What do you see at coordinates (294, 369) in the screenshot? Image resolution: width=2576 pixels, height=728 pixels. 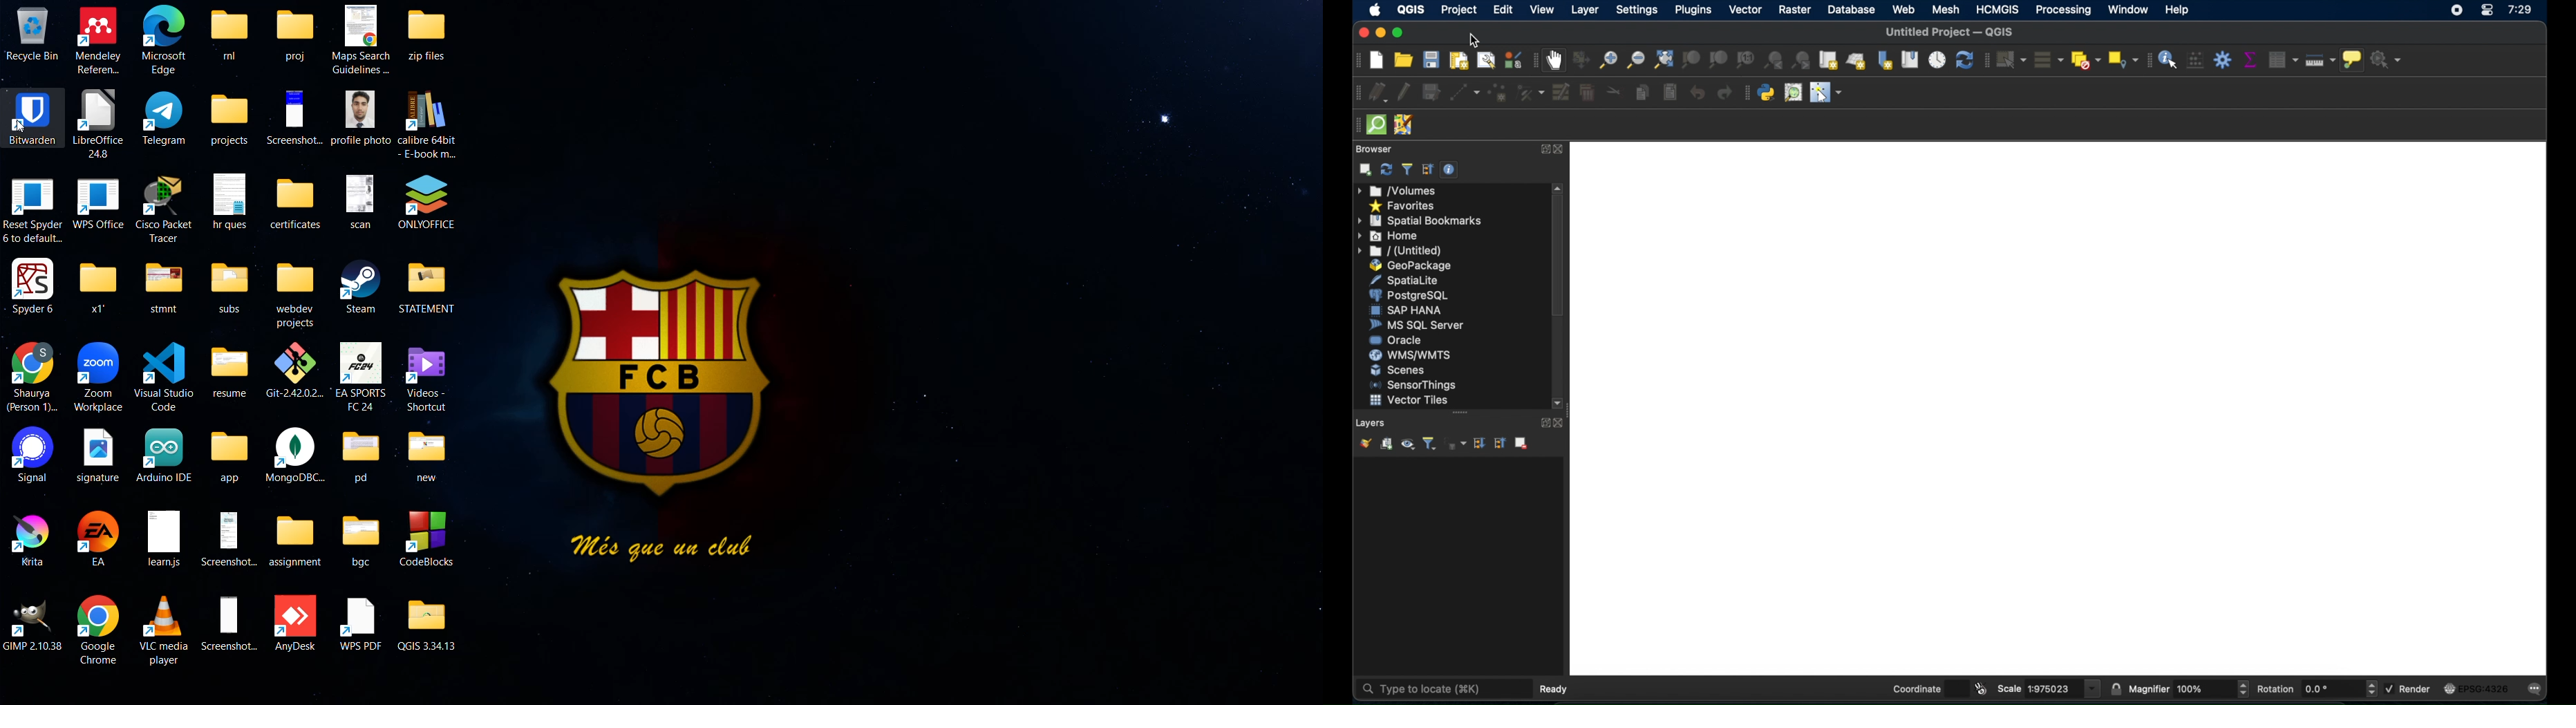 I see `Git-2.42.0.2...` at bounding box center [294, 369].